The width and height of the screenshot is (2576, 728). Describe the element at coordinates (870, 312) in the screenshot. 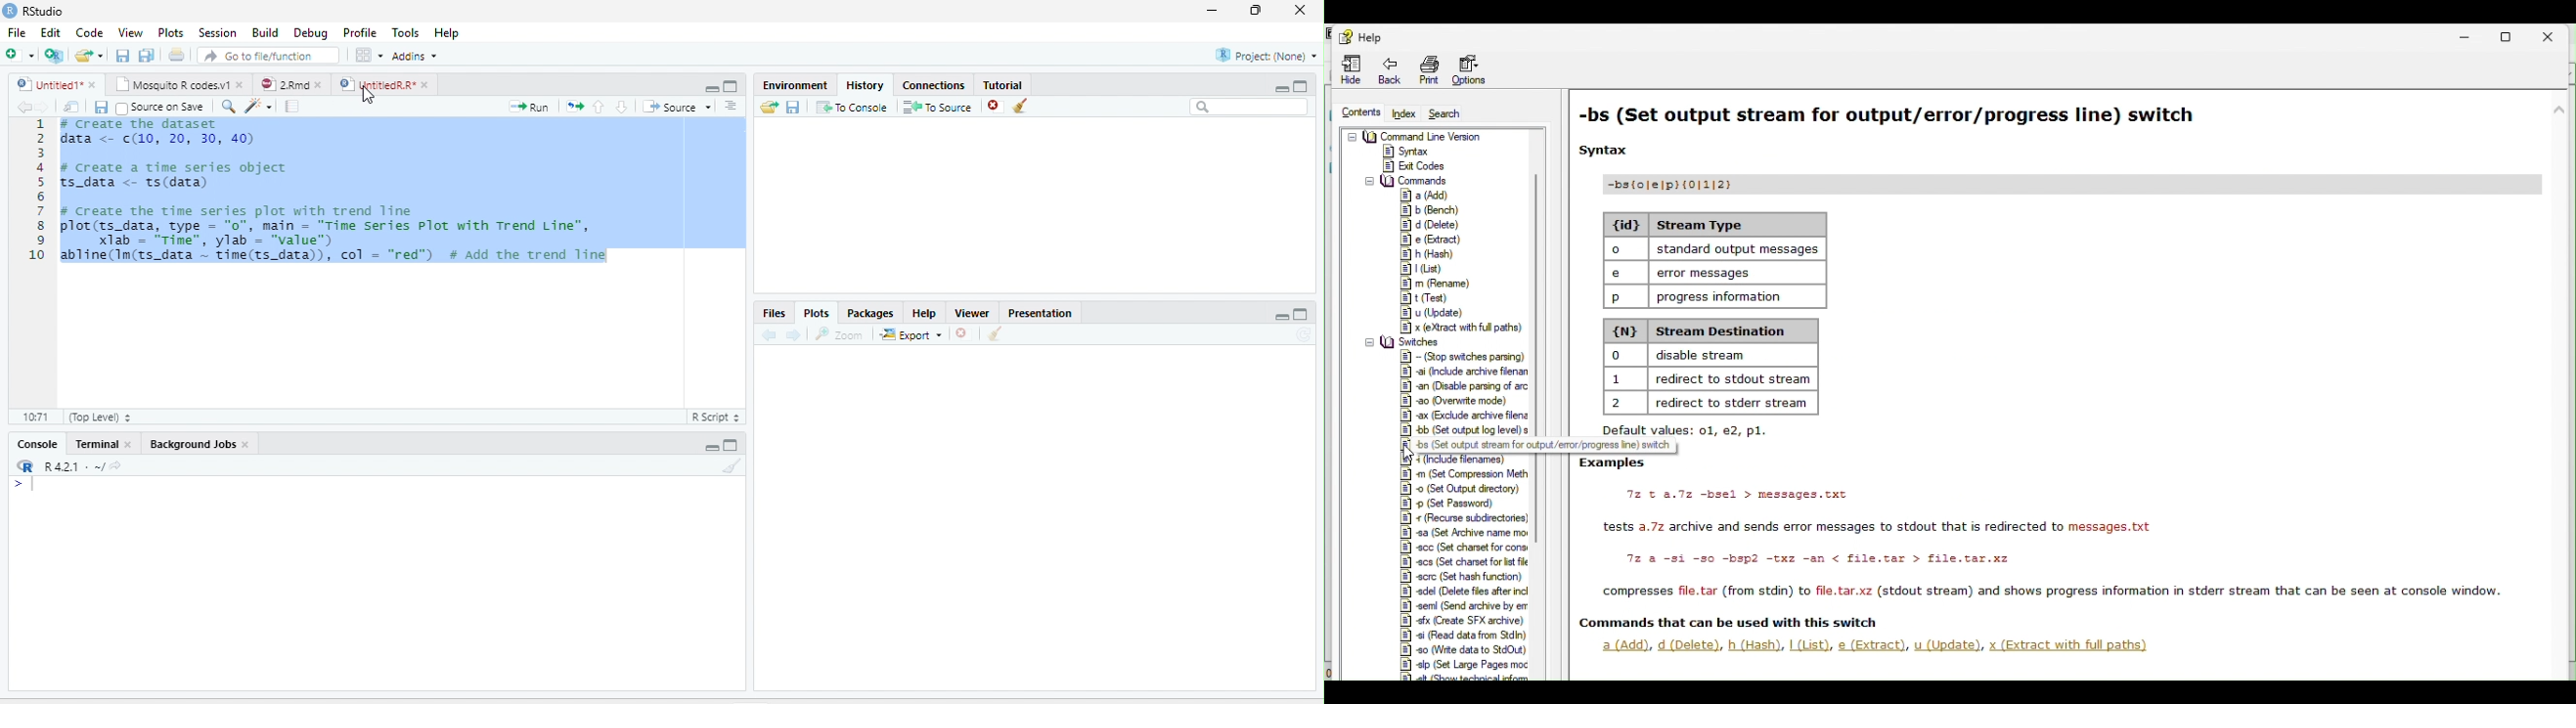

I see `Packages` at that location.